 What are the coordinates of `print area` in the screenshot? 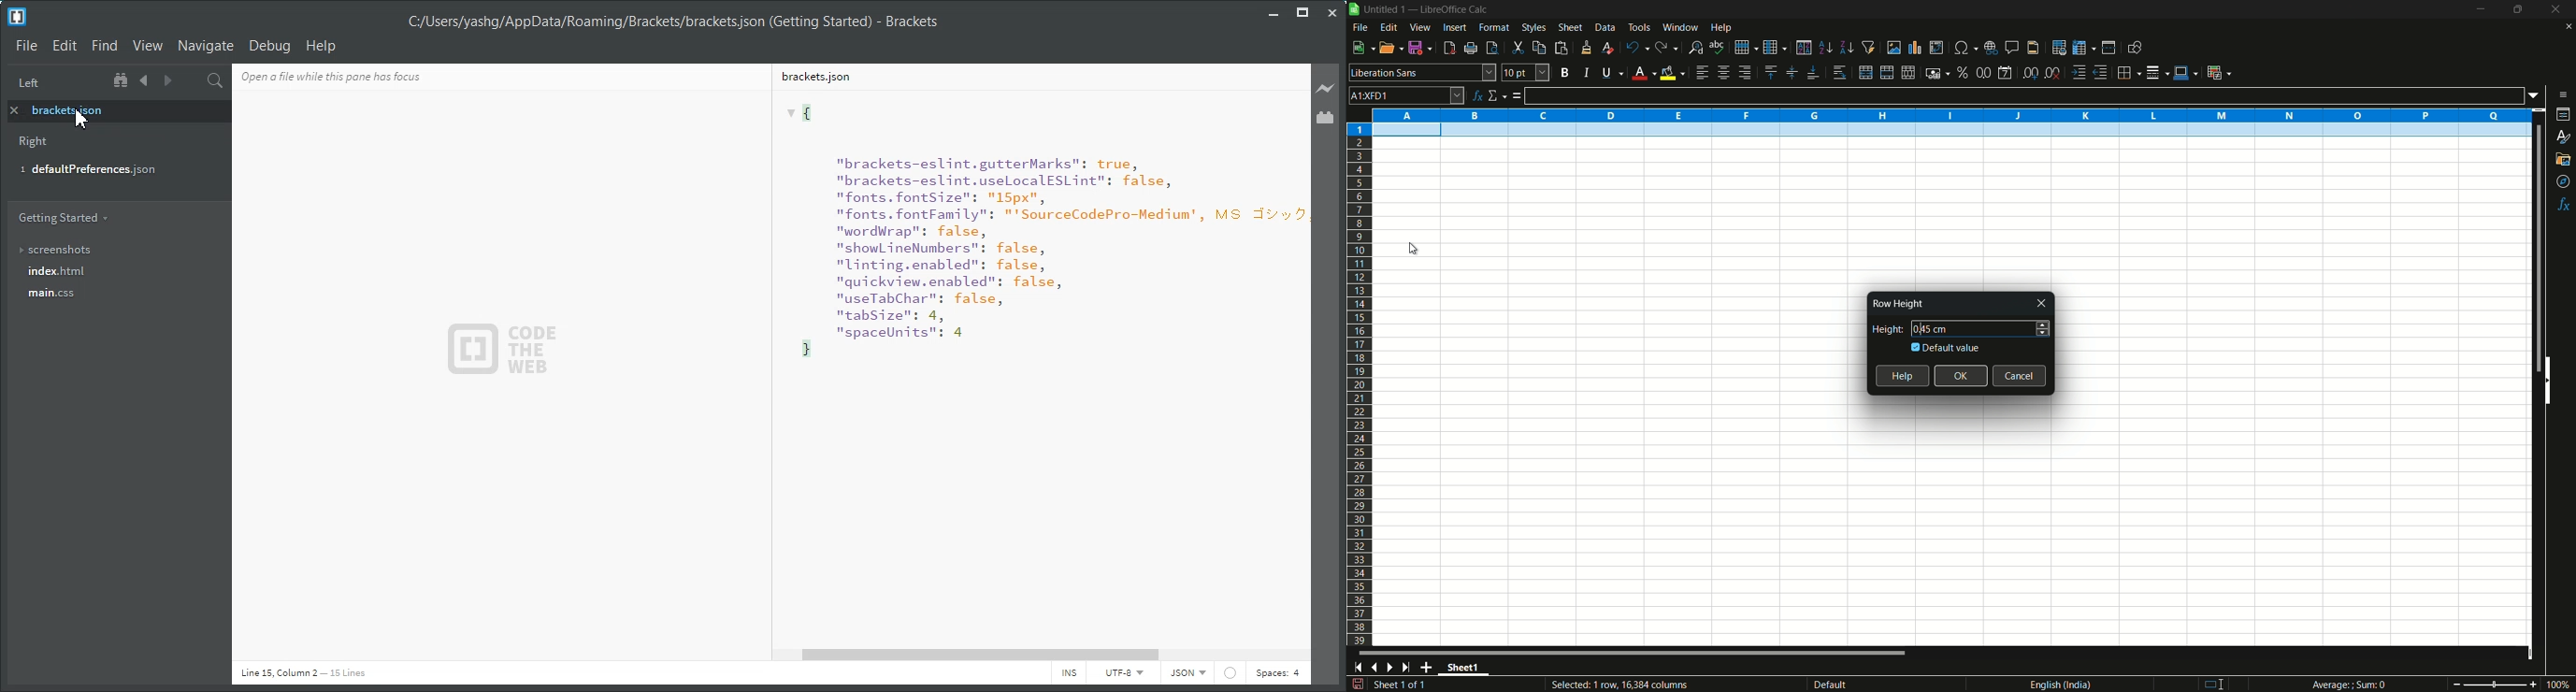 It's located at (2060, 47).